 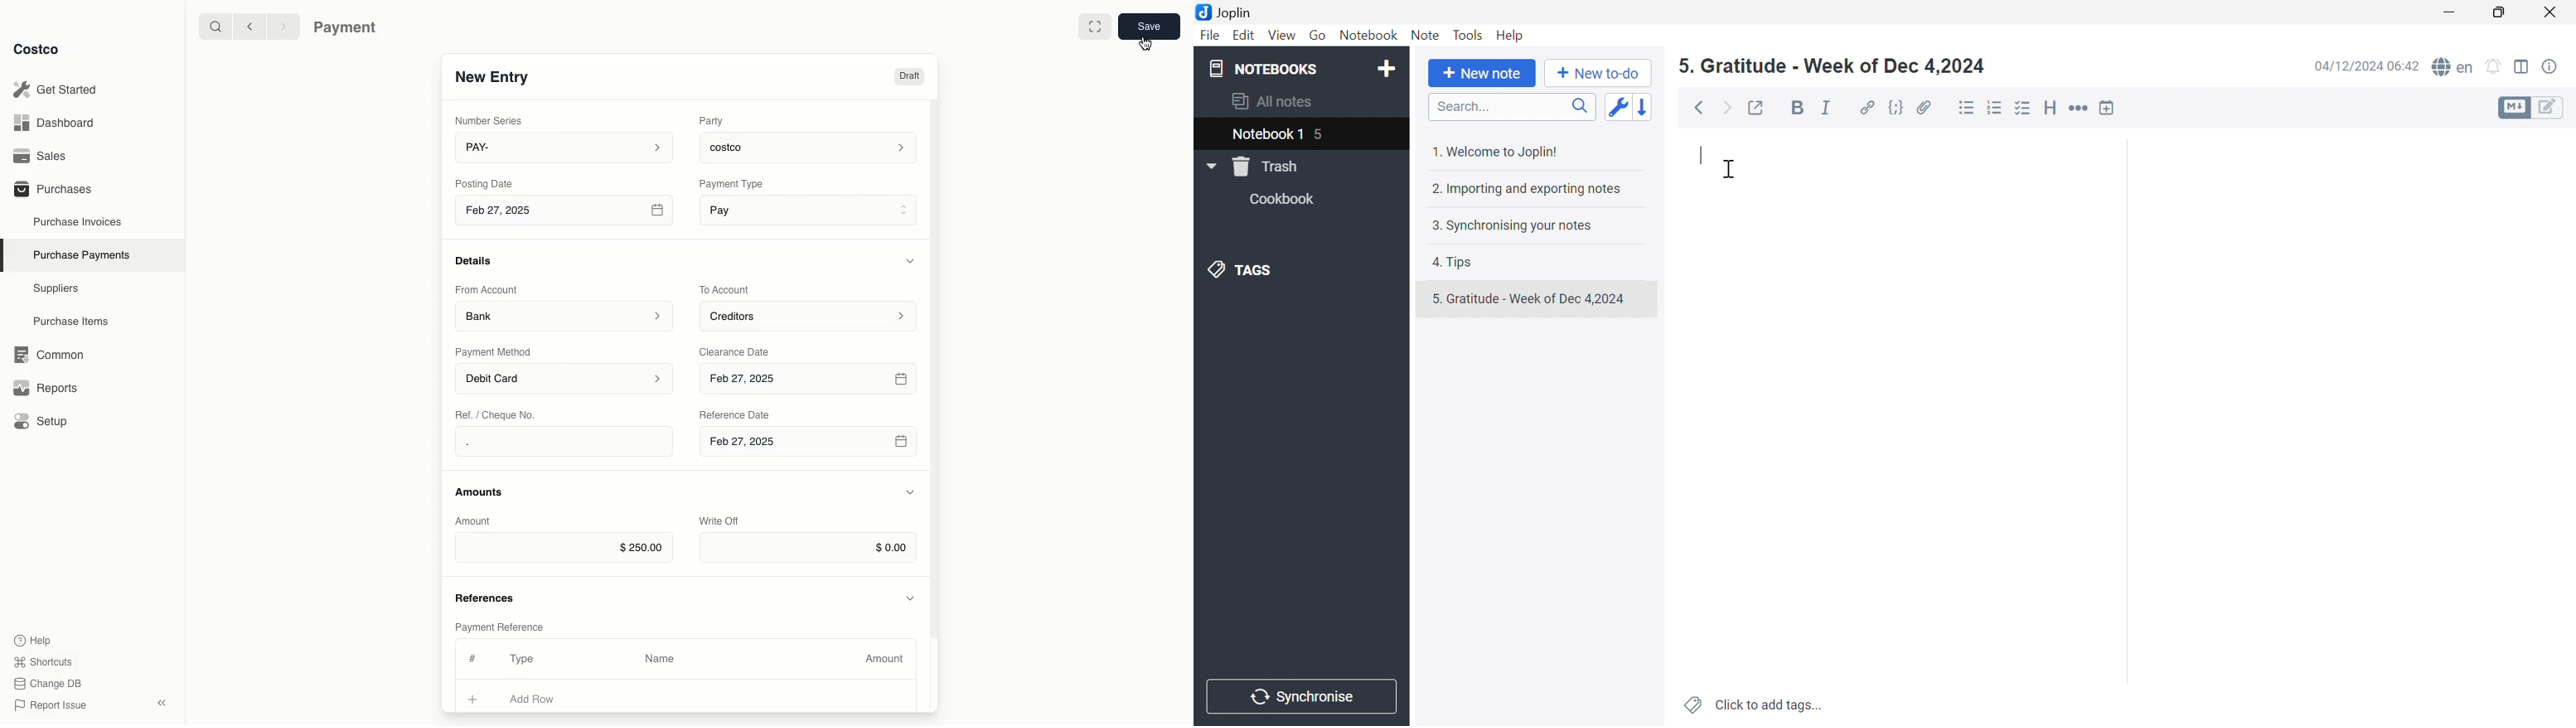 What do you see at coordinates (52, 352) in the screenshot?
I see `‘Common` at bounding box center [52, 352].